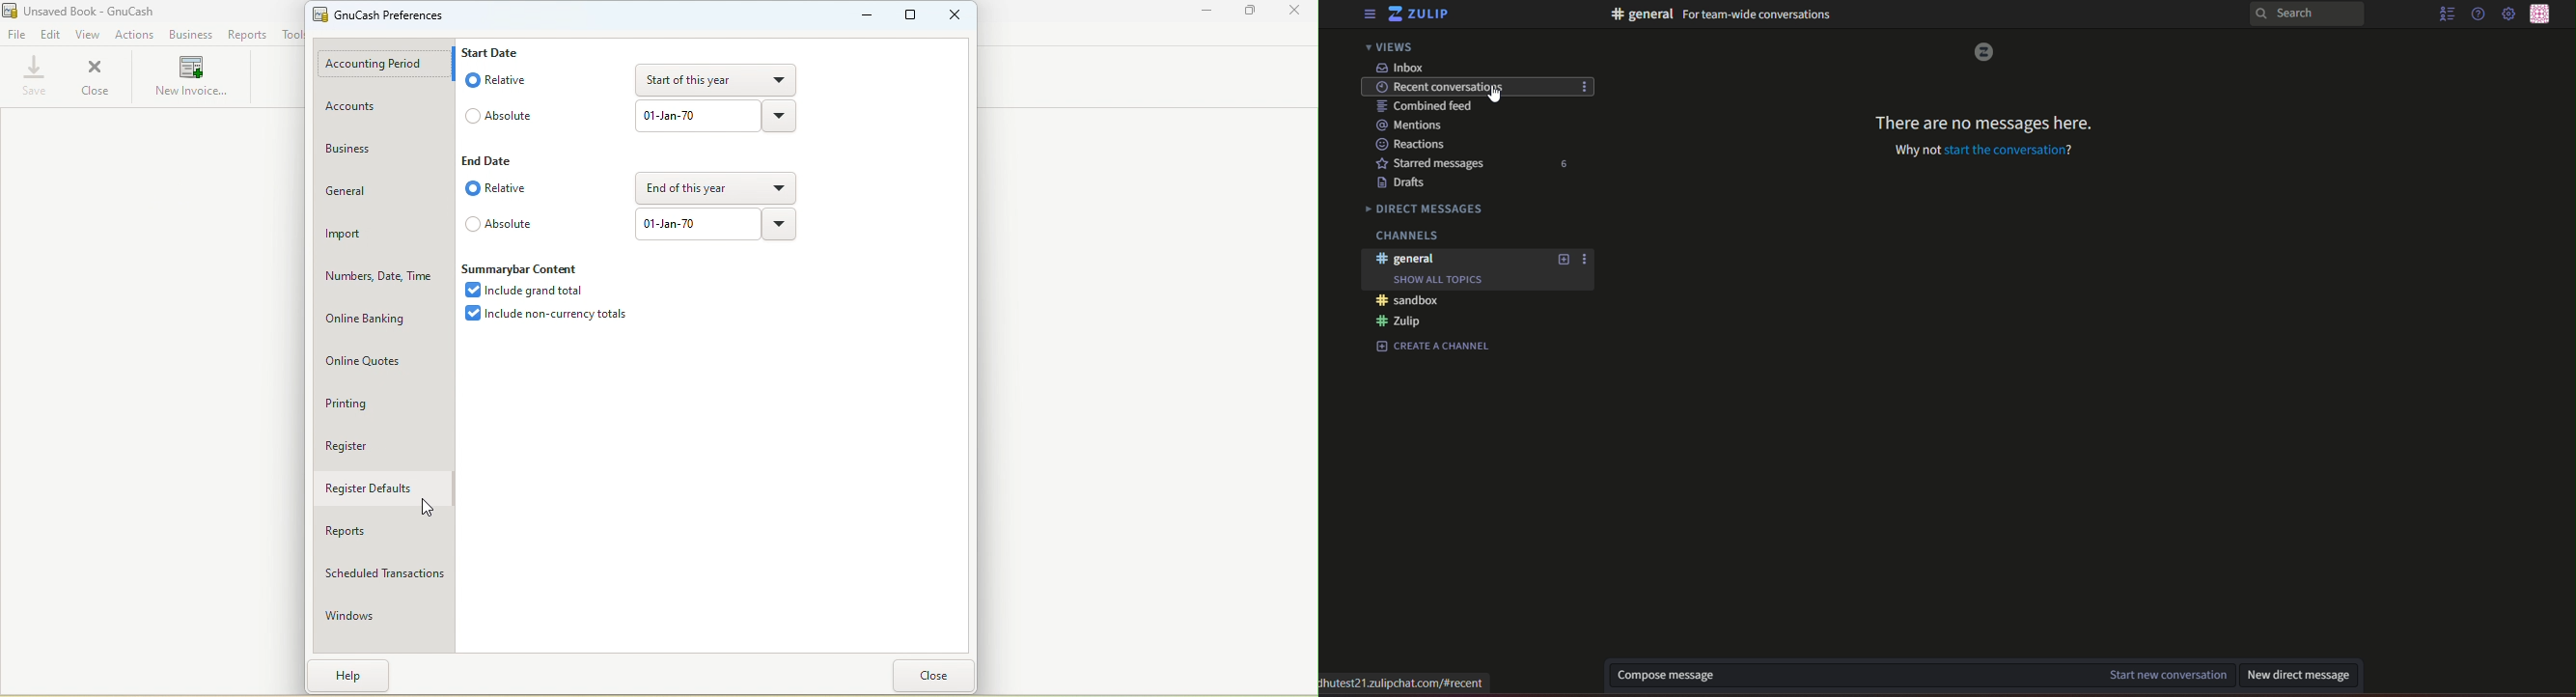  Describe the element at coordinates (512, 120) in the screenshot. I see `Absolute` at that location.